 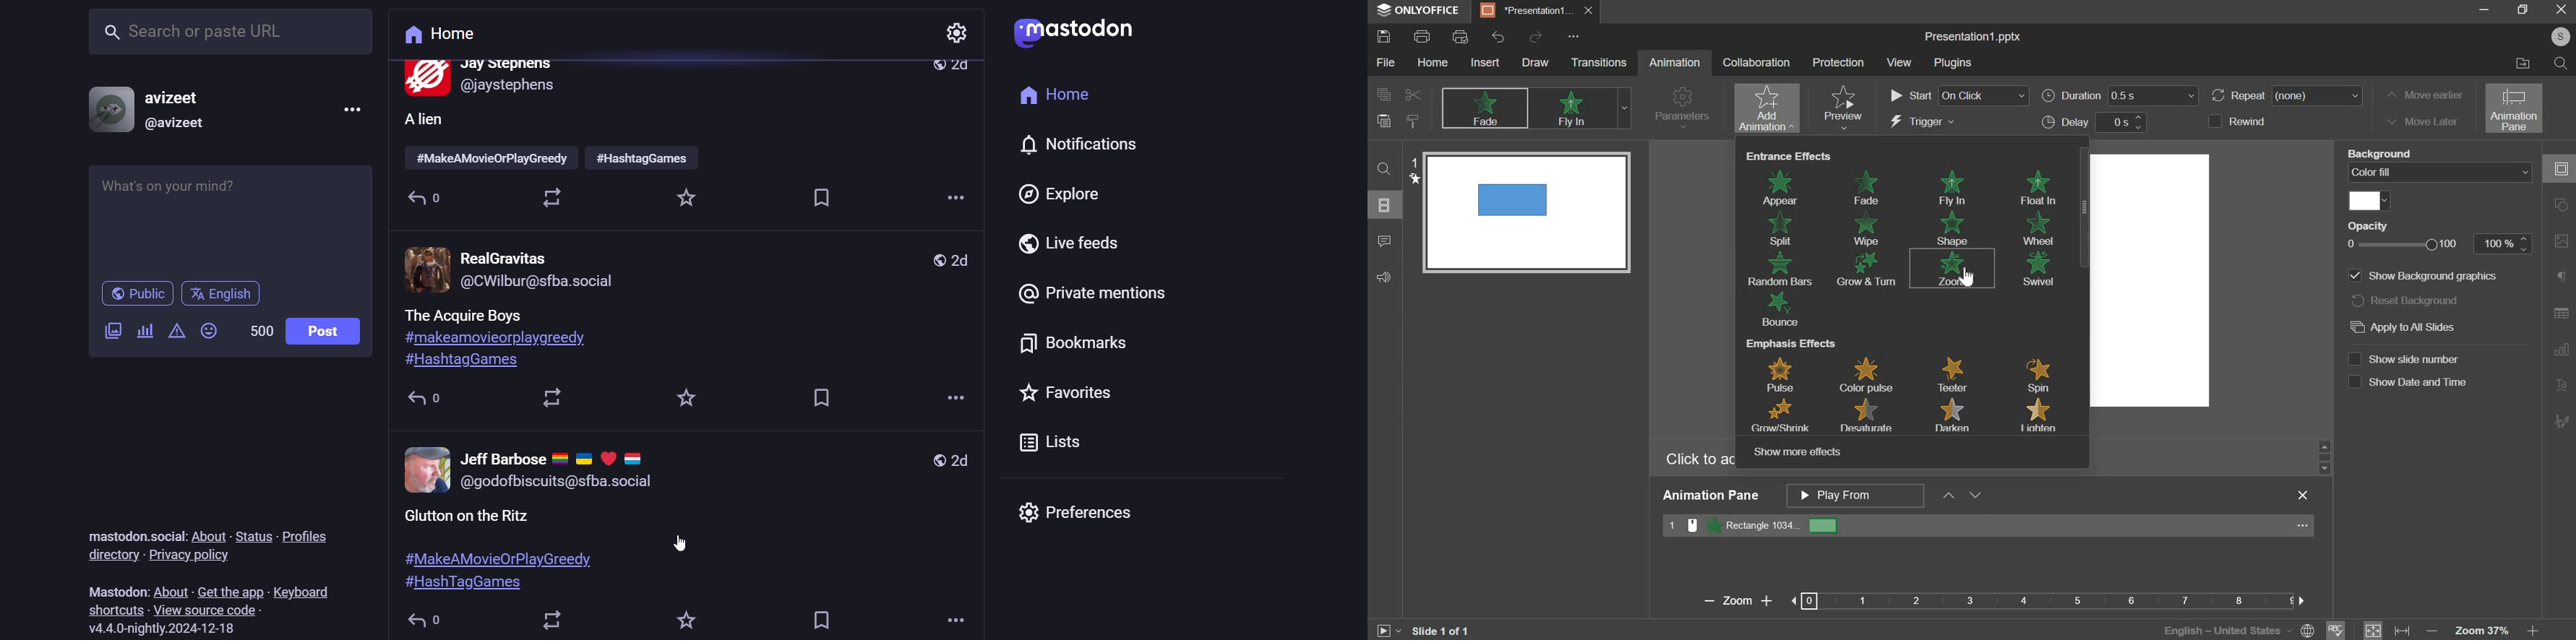 What do you see at coordinates (437, 35) in the screenshot?
I see `home` at bounding box center [437, 35].